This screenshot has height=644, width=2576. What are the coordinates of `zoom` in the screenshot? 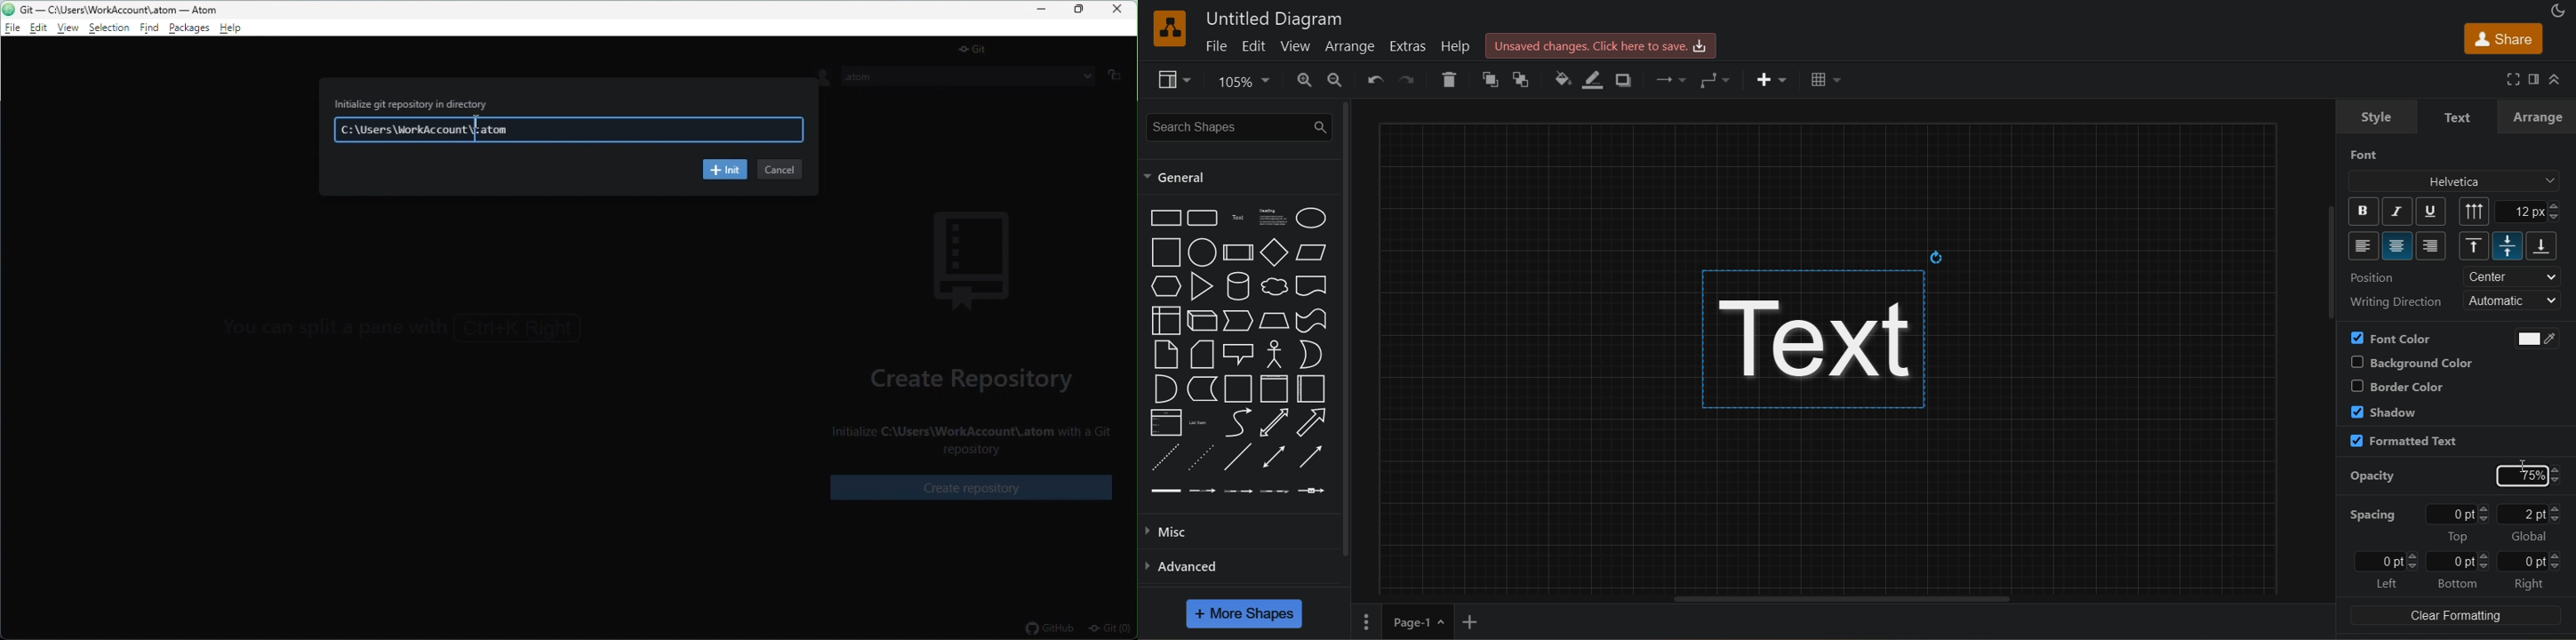 It's located at (1247, 82).